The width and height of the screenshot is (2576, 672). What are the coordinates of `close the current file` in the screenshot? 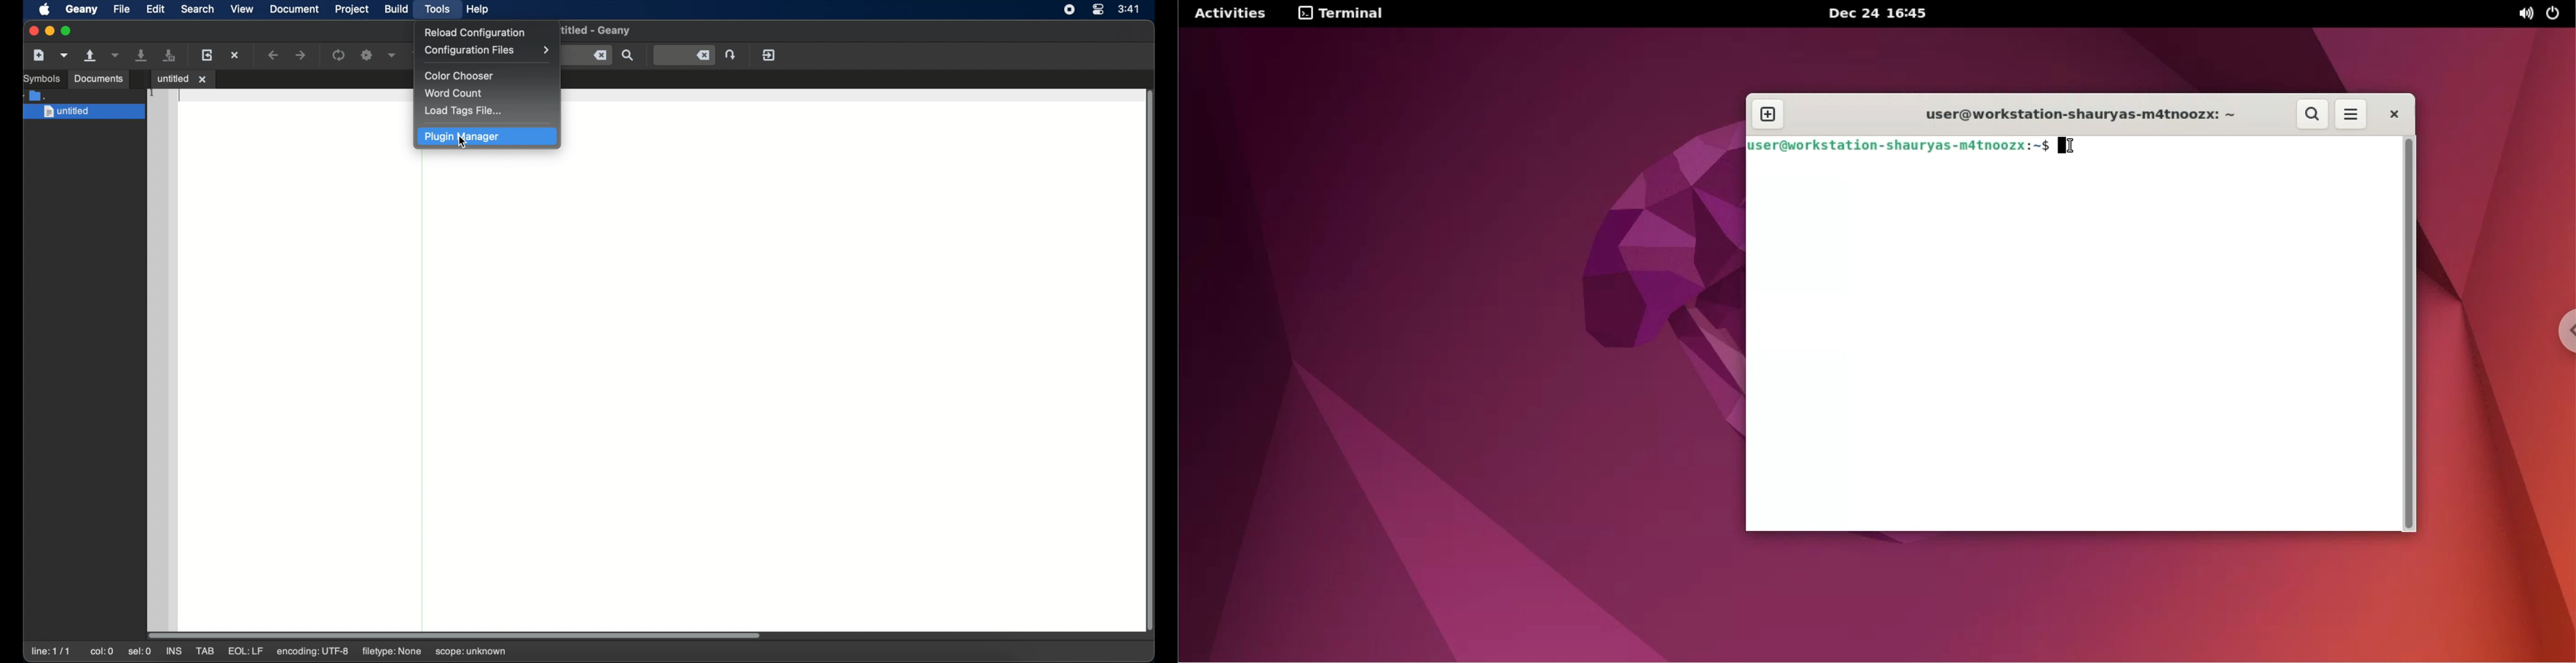 It's located at (236, 55).